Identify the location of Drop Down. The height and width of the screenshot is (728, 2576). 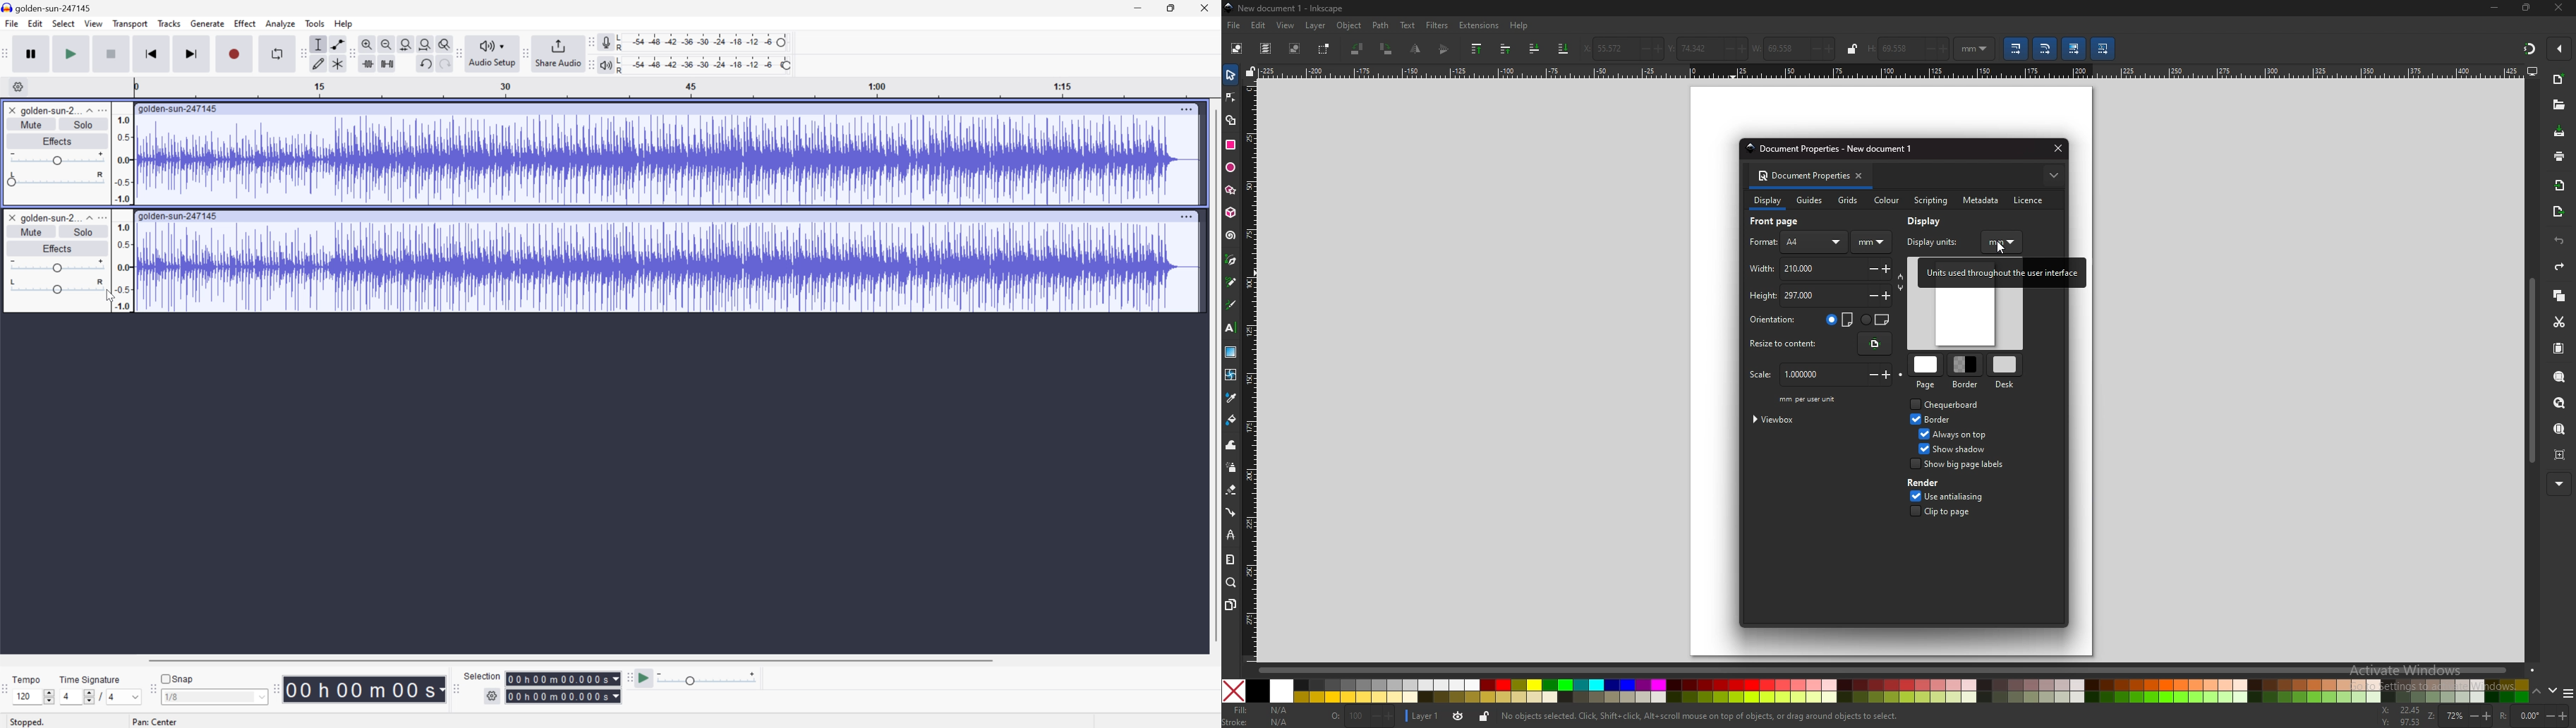
(135, 696).